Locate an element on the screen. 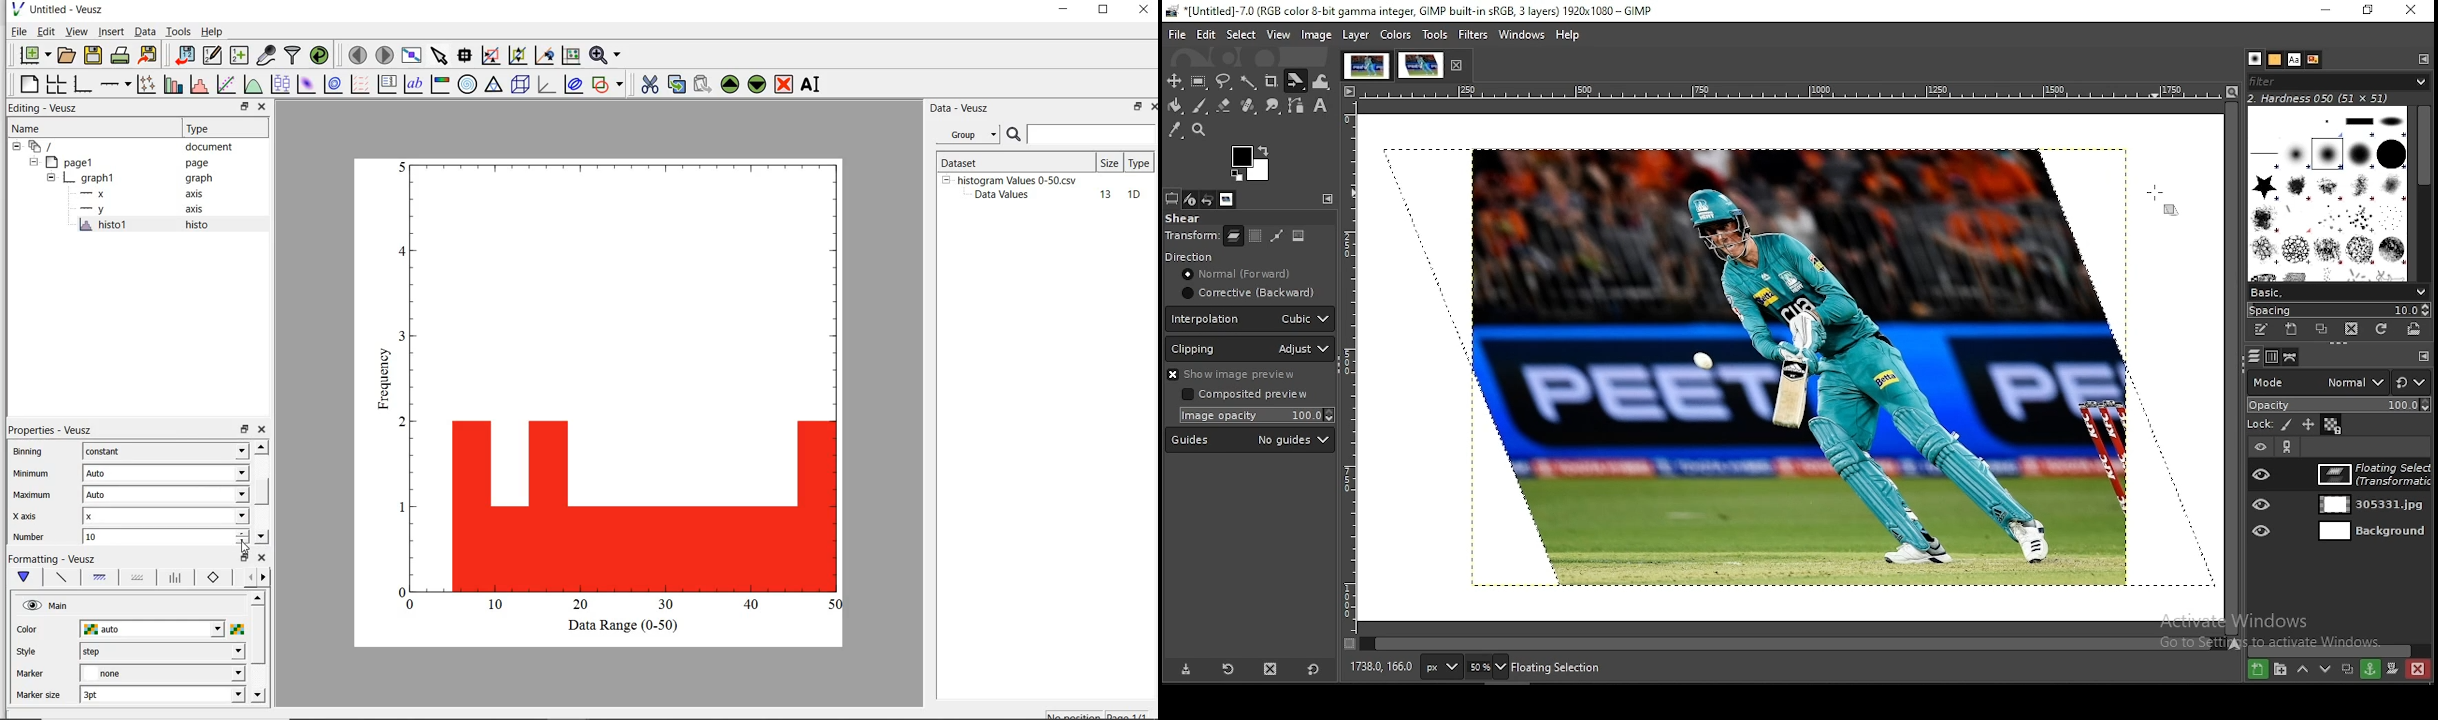  image opacity is located at coordinates (1254, 416).